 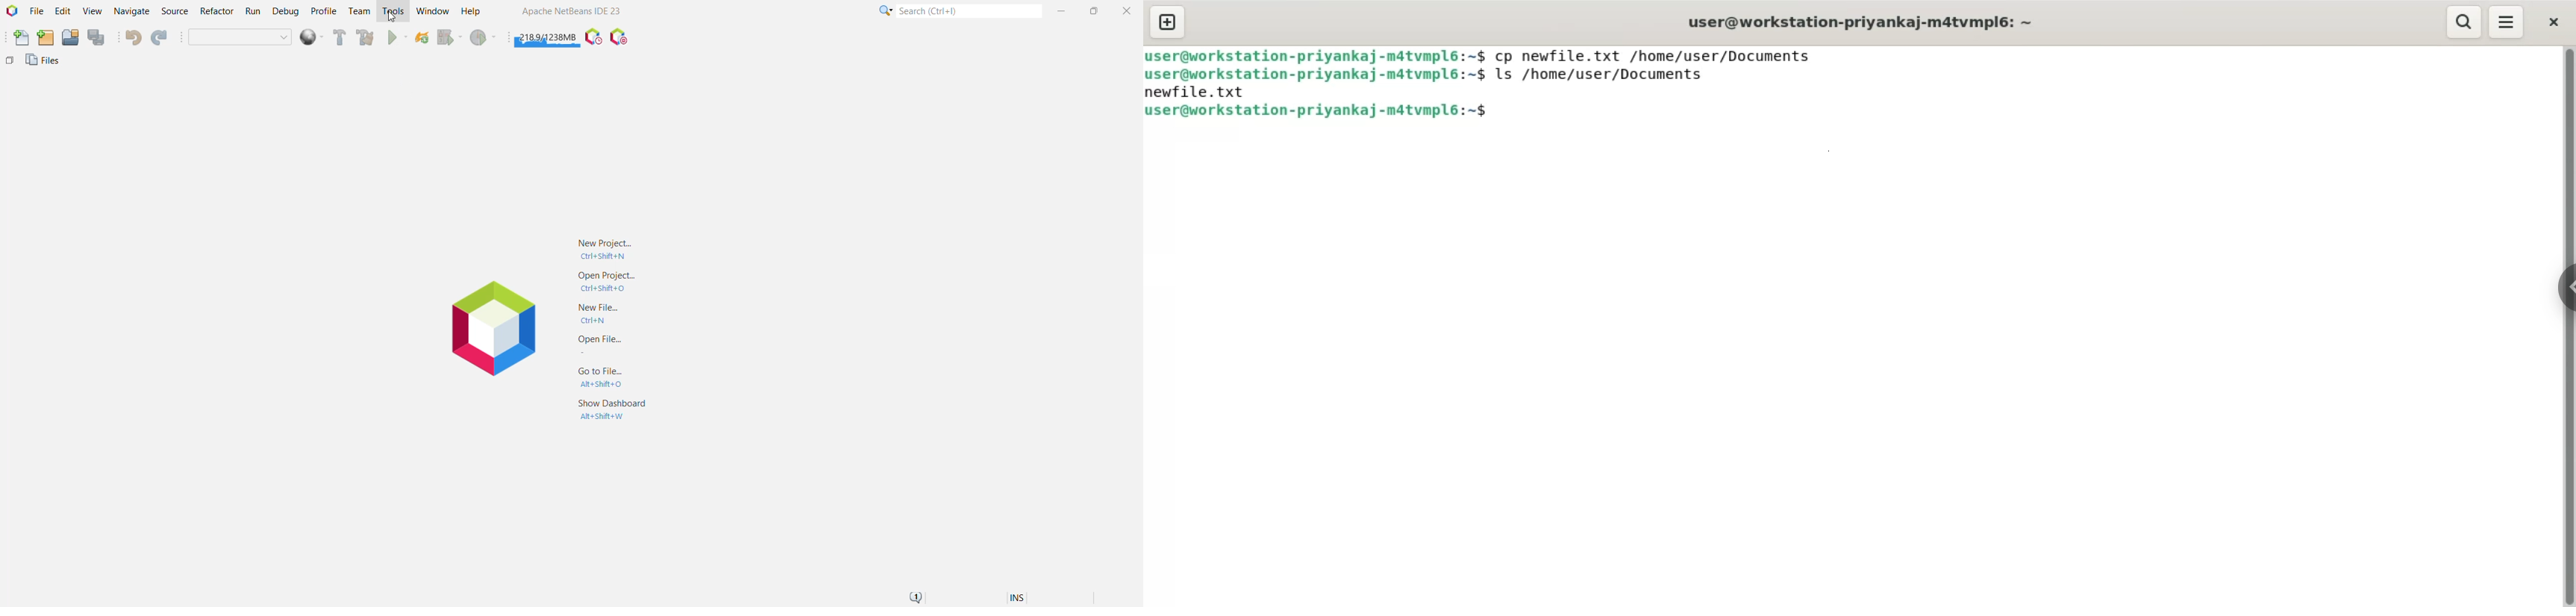 I want to click on Open Project, so click(x=70, y=38).